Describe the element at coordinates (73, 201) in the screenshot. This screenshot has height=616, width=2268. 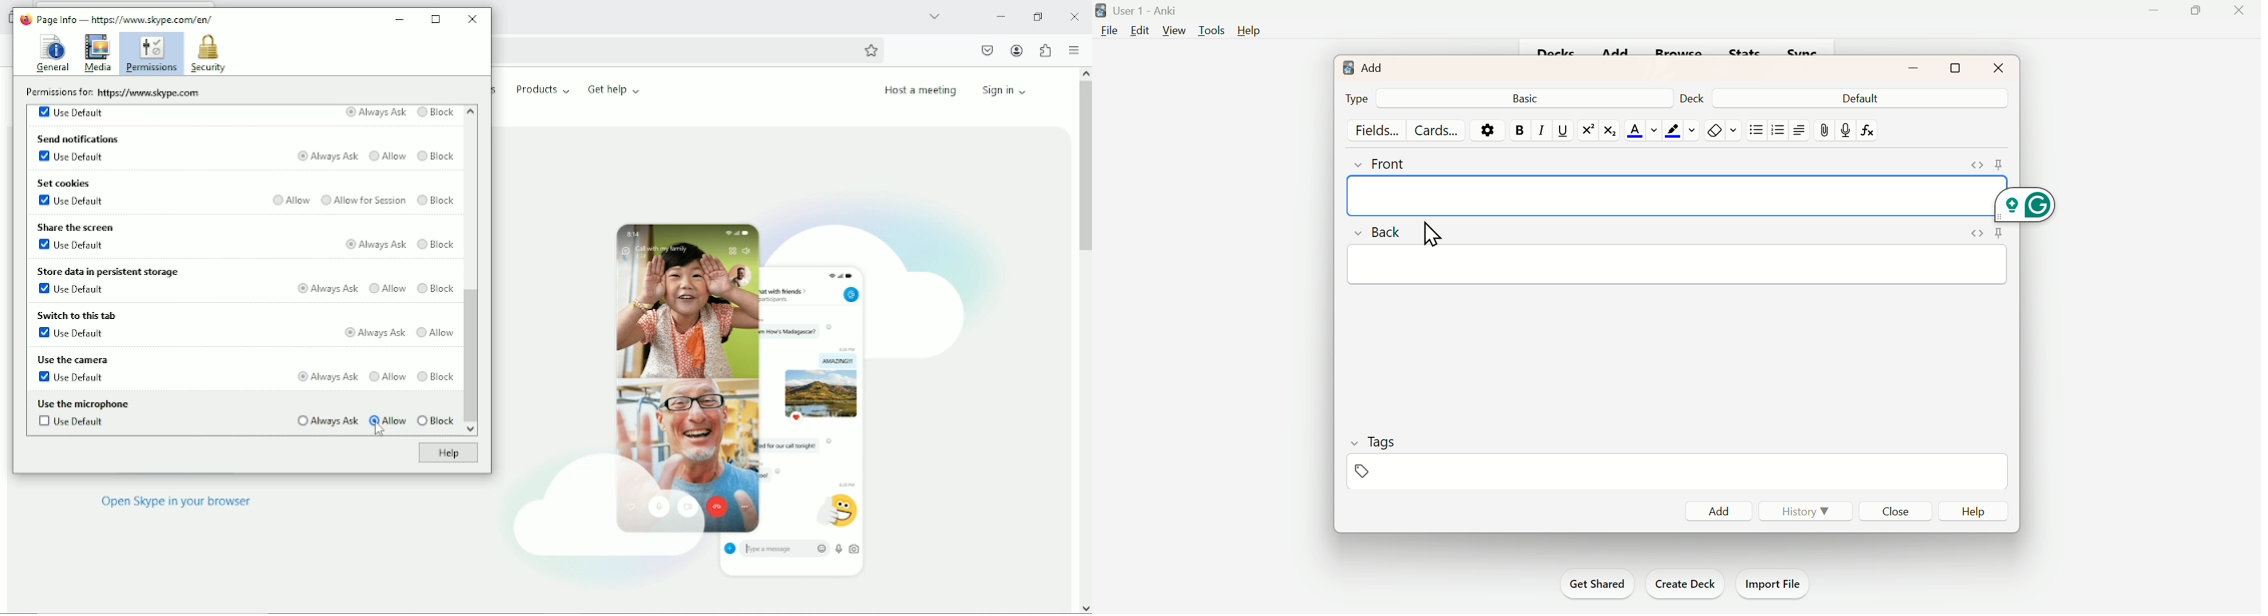
I see `Use default` at that location.